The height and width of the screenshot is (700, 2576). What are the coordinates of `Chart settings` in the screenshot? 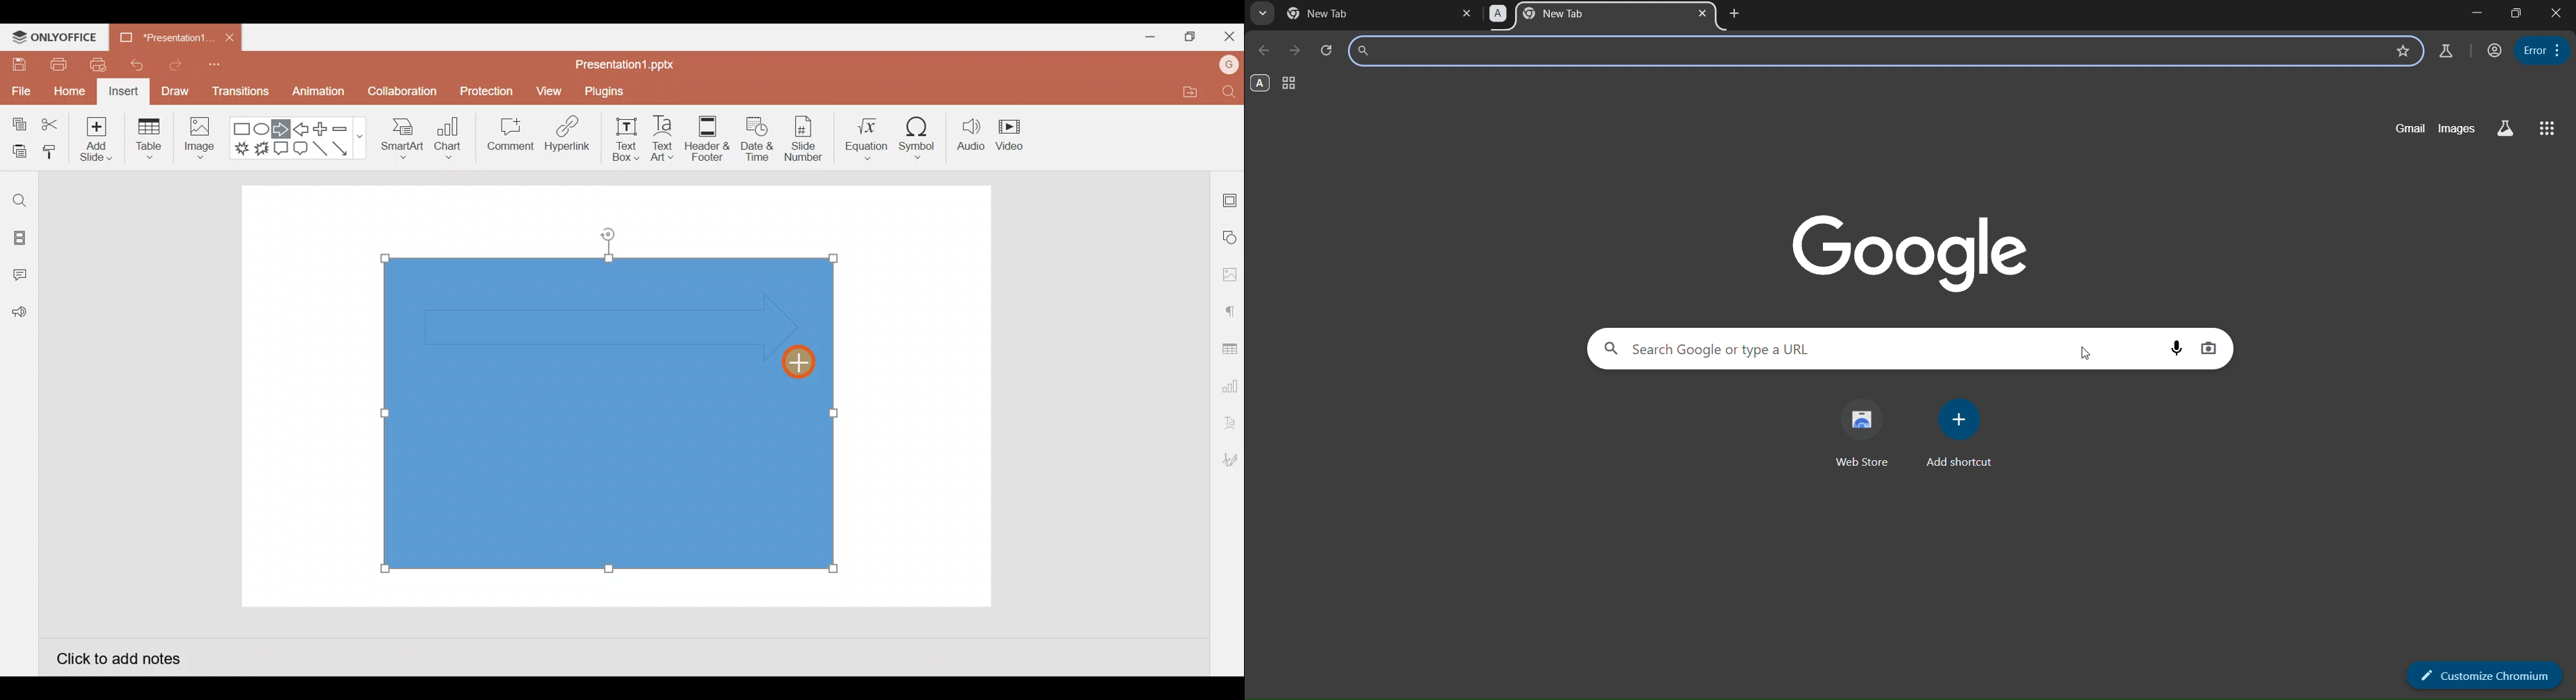 It's located at (1228, 384).